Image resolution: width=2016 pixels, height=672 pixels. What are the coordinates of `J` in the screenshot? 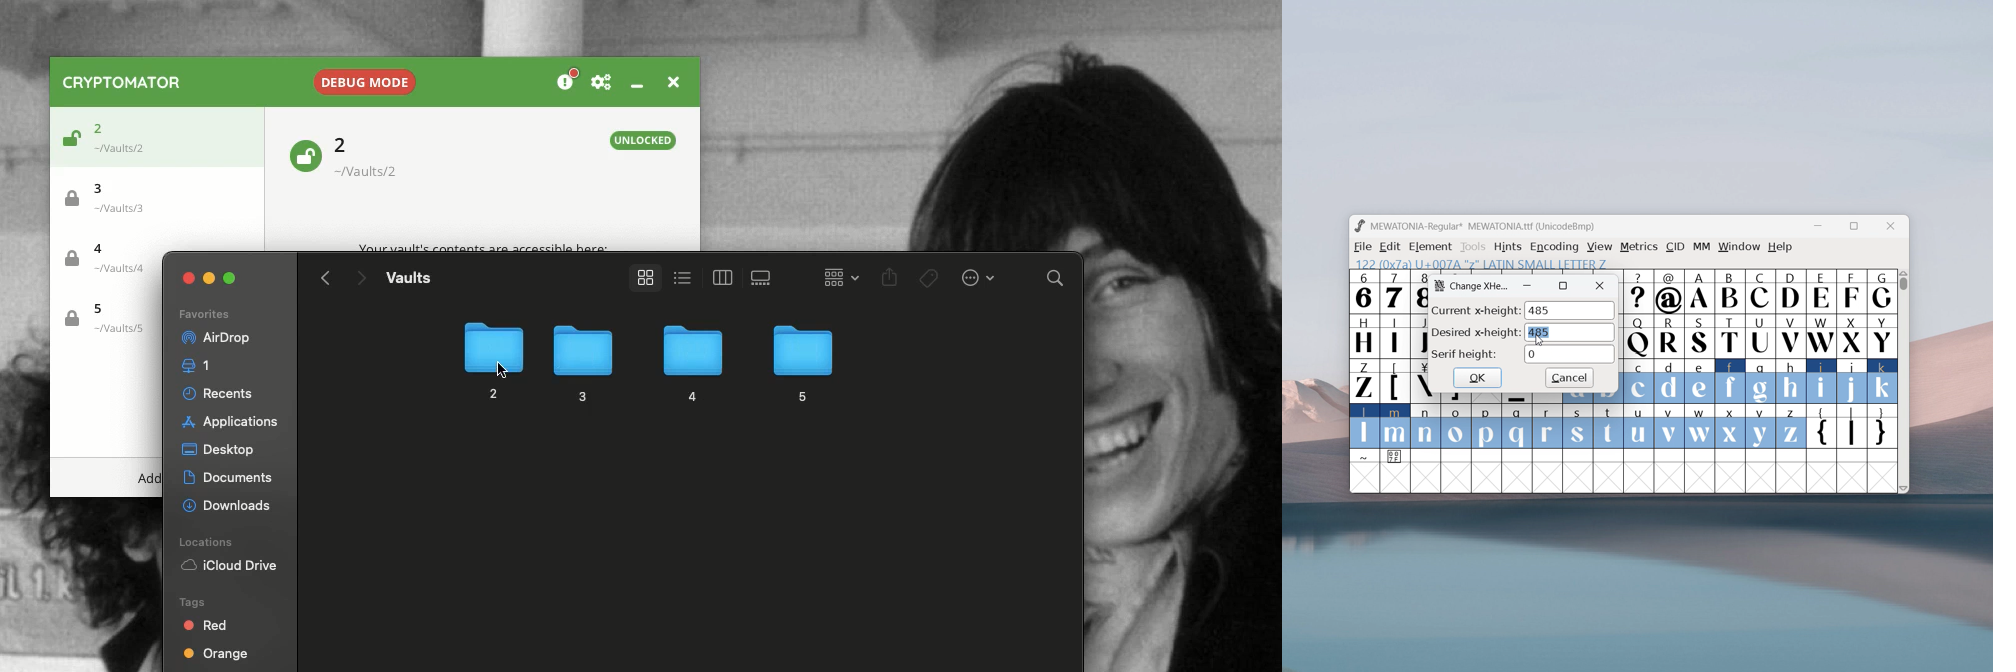 It's located at (1419, 335).